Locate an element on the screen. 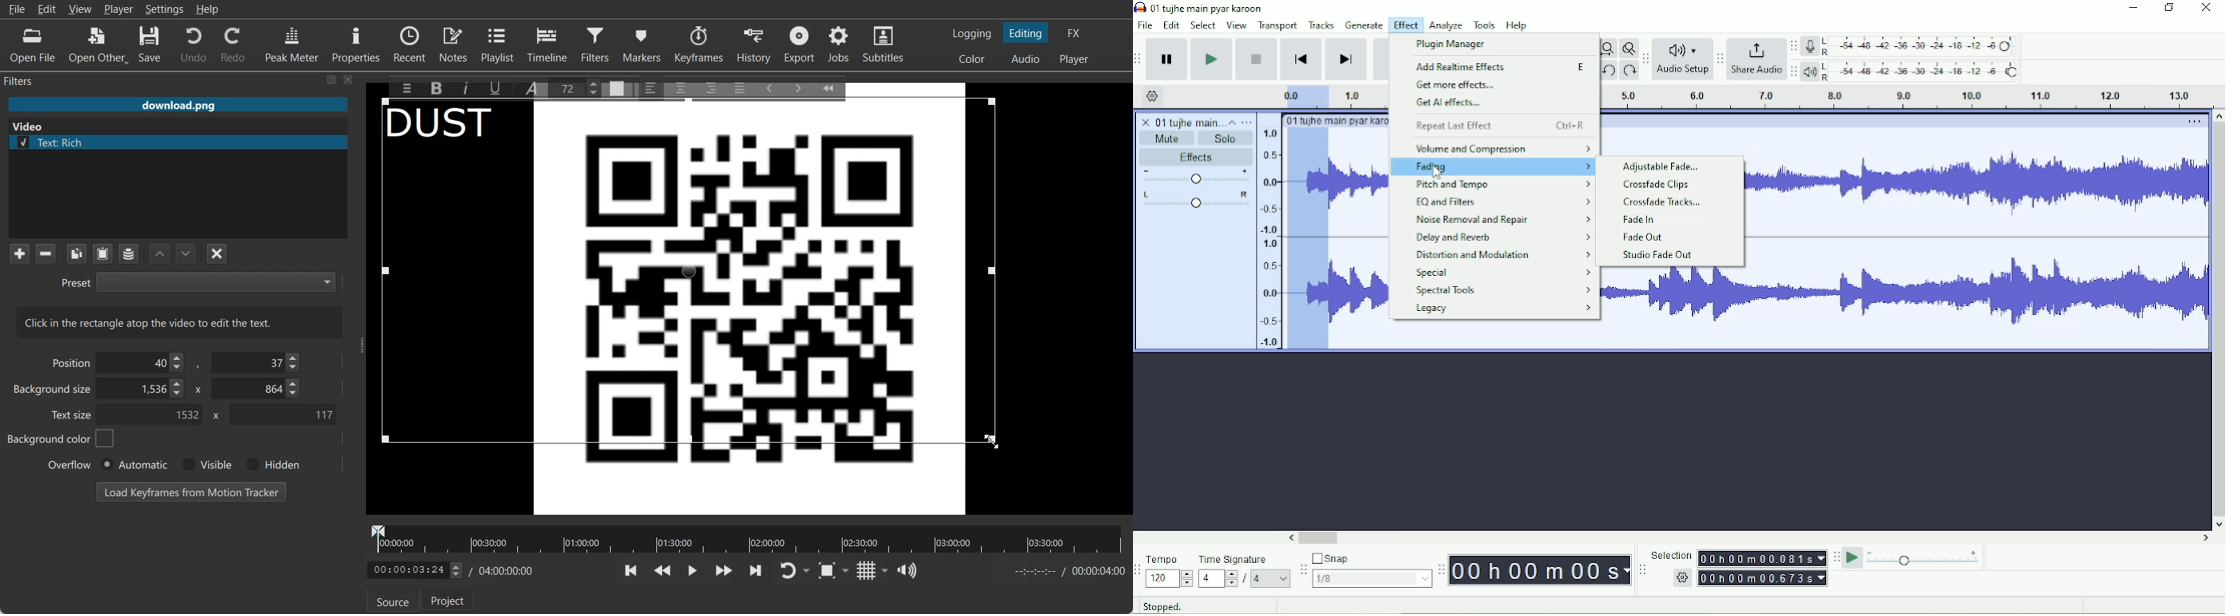  Mute is located at coordinates (1168, 138).